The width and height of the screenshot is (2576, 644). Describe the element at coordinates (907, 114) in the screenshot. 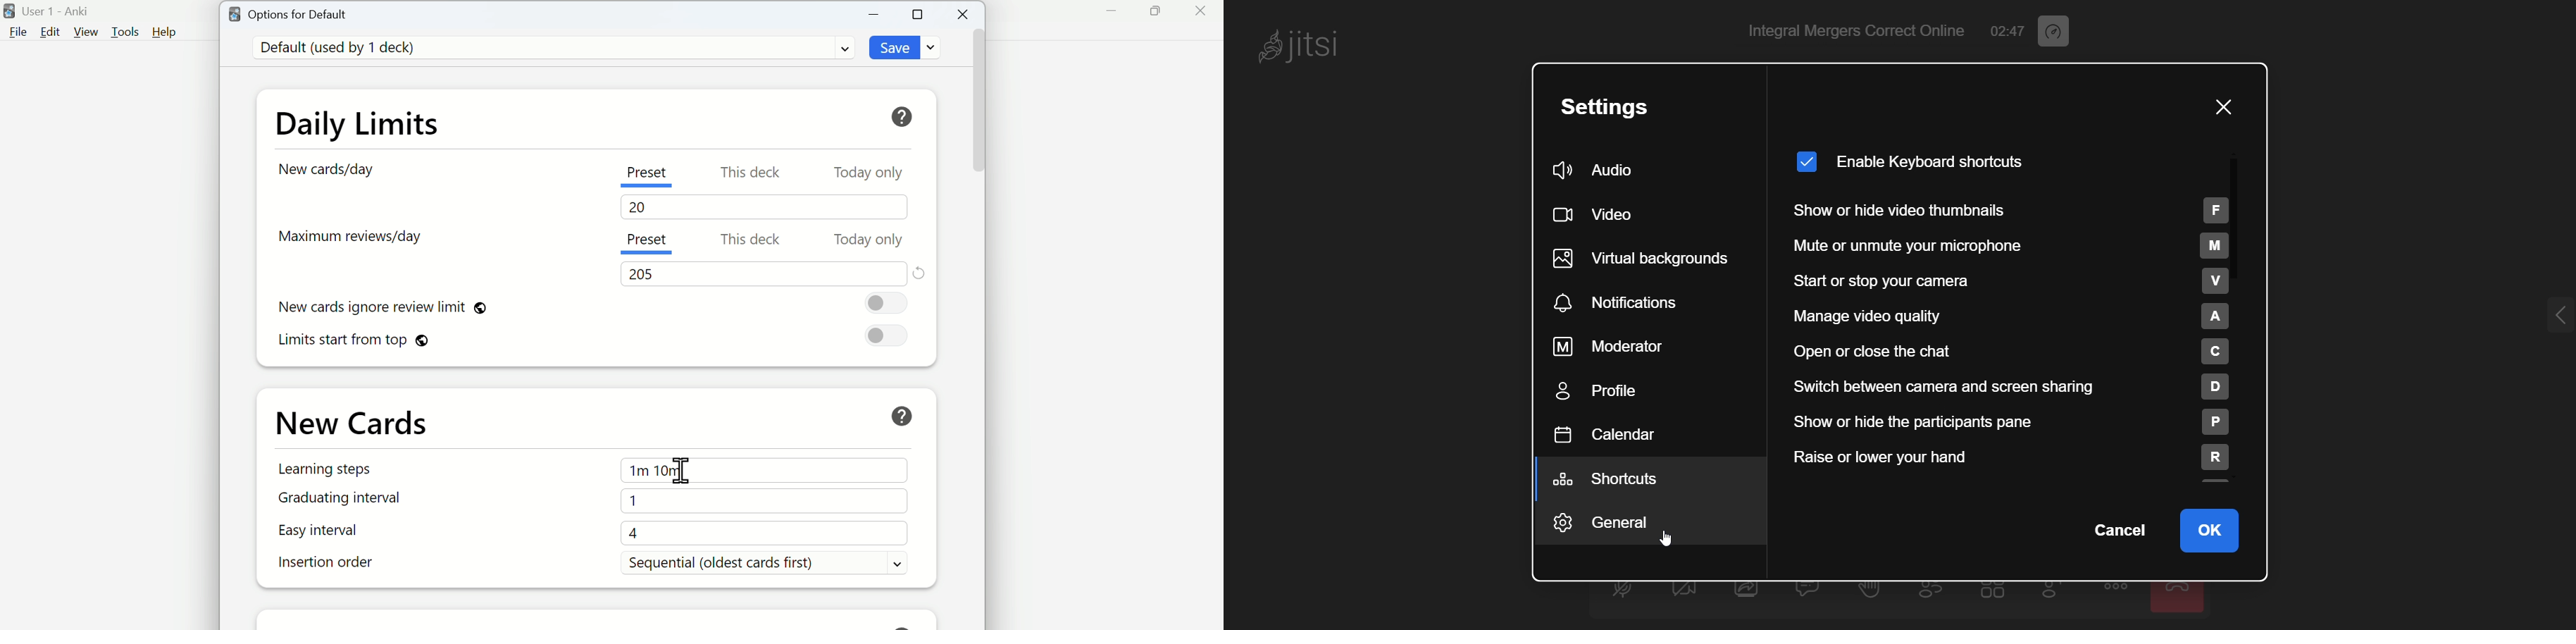

I see `Help` at that location.